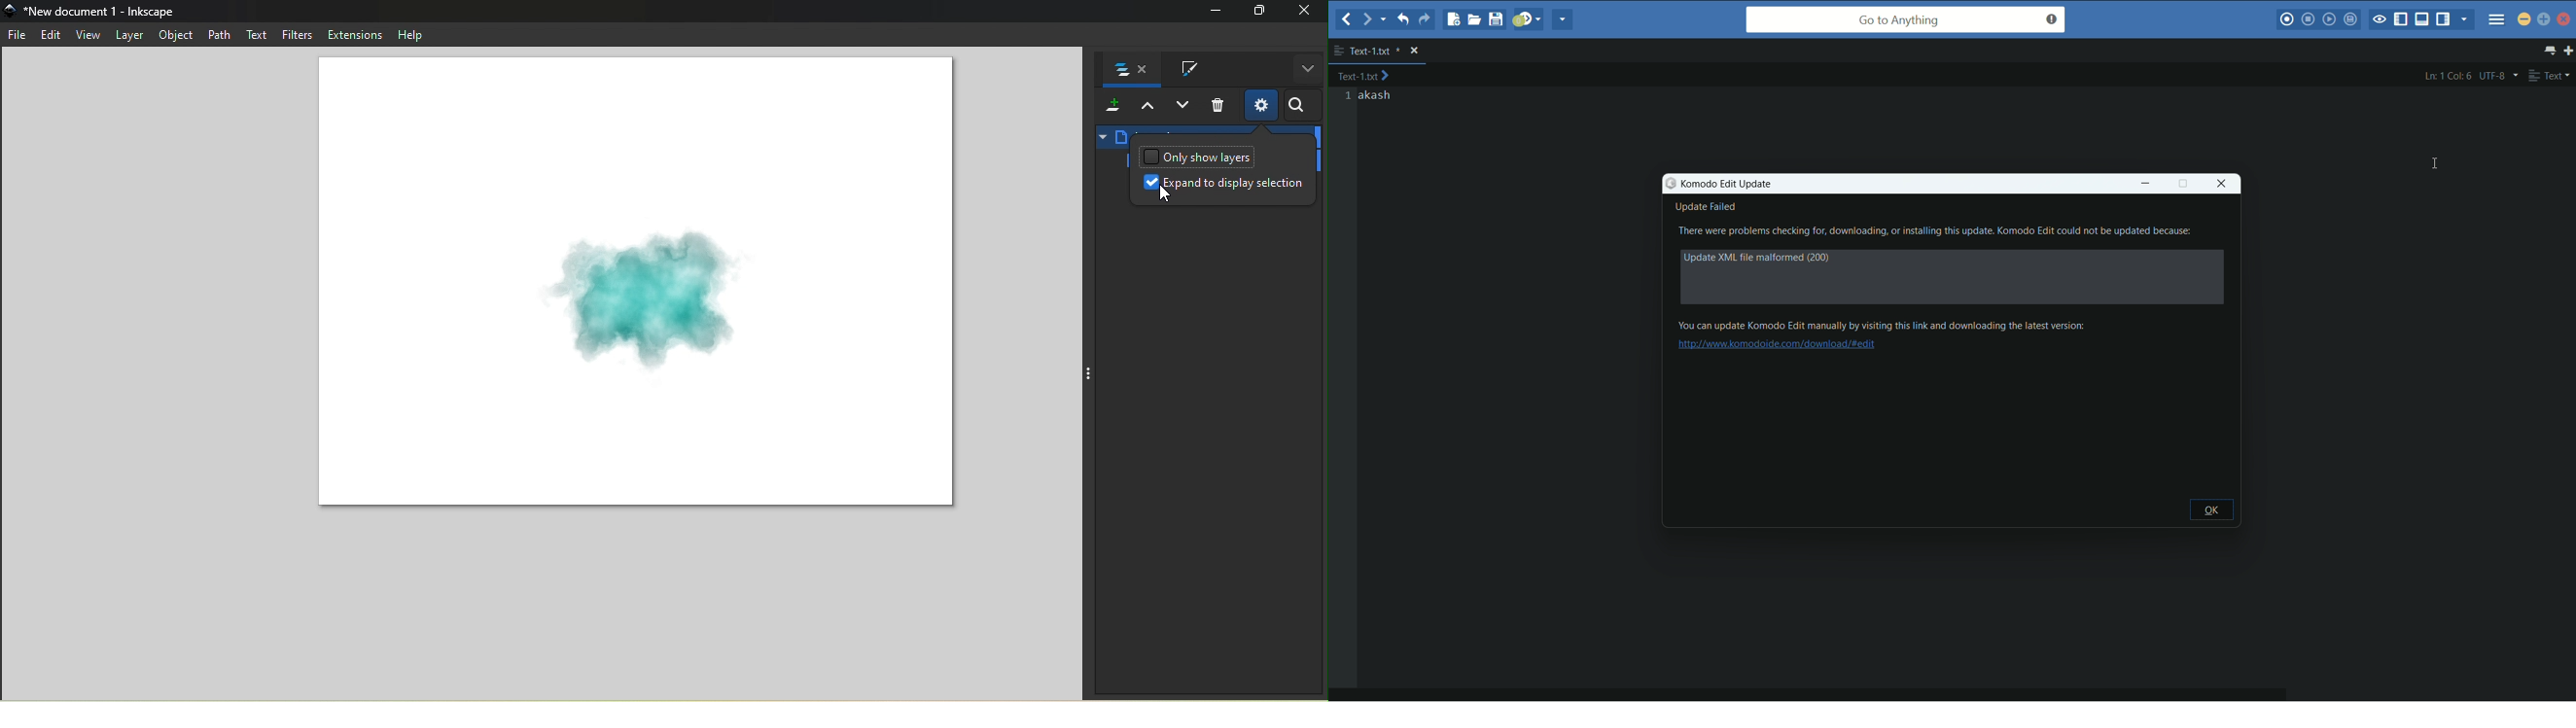 The image size is (2576, 728). I want to click on minimize, so click(2525, 20).